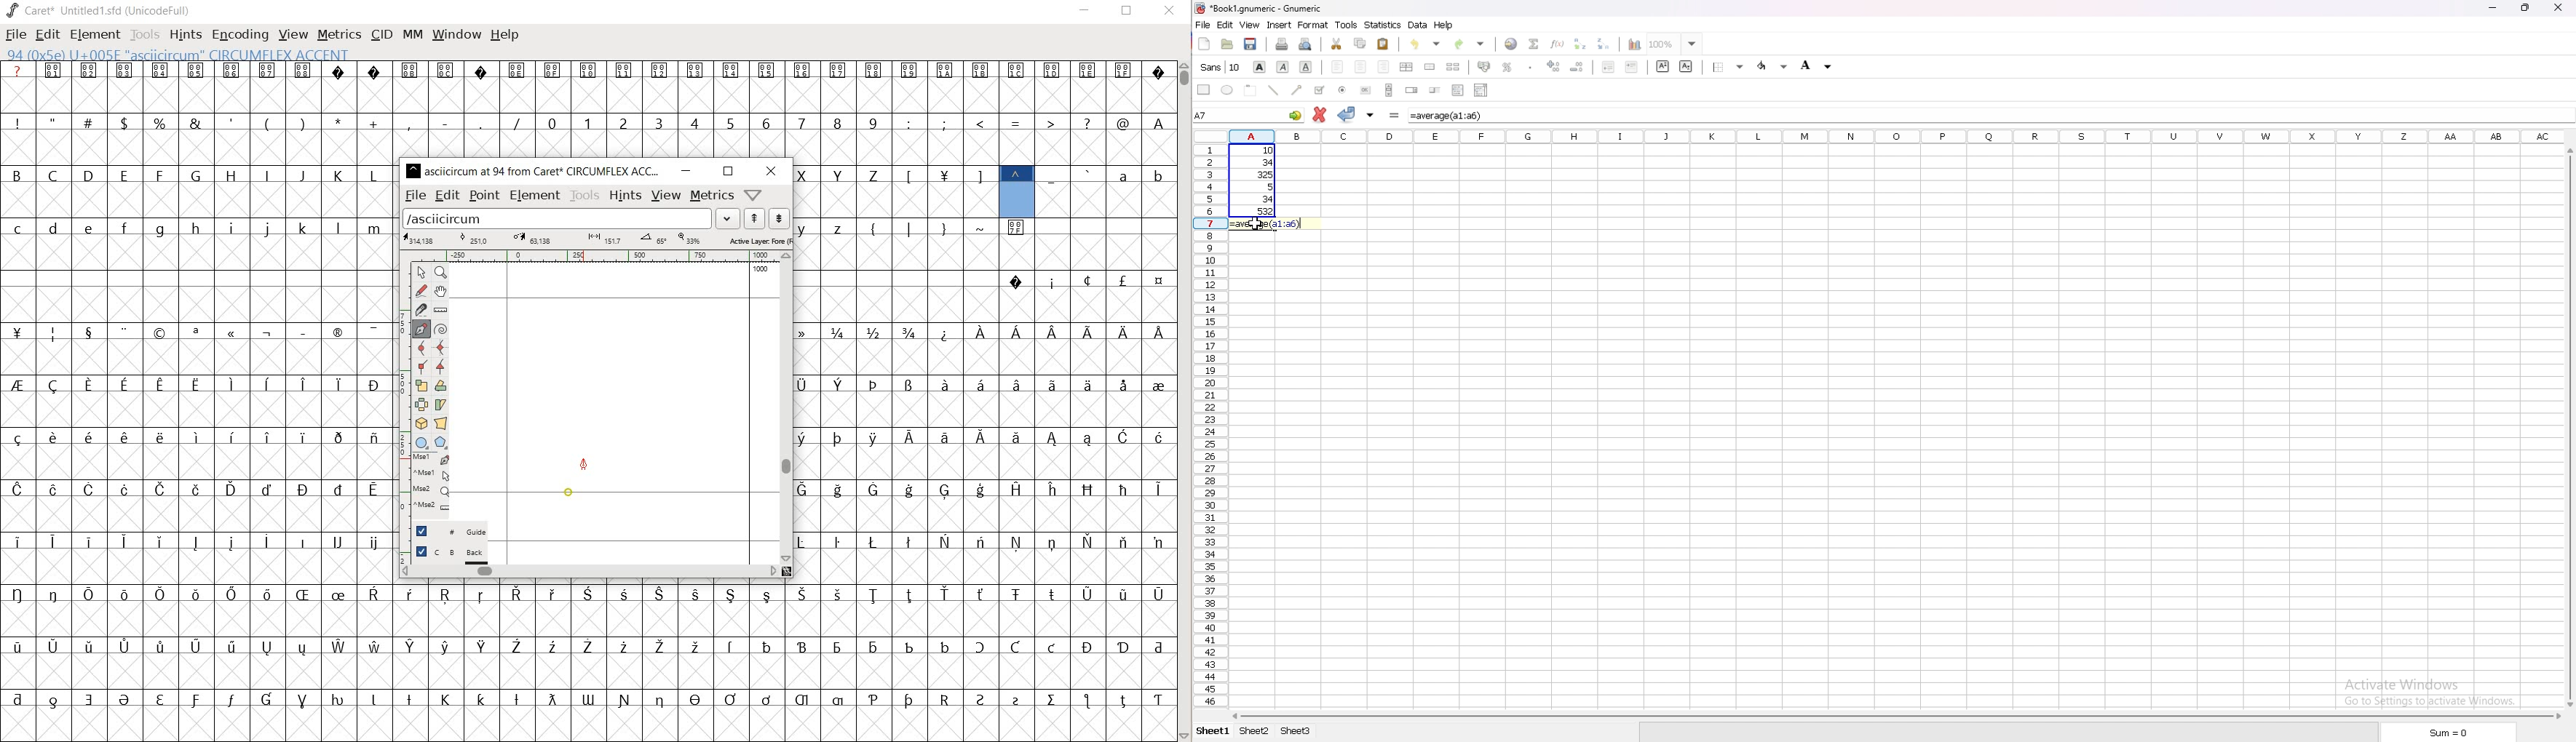 The image size is (2576, 756). What do you see at coordinates (2569, 426) in the screenshot?
I see `scroll bar` at bounding box center [2569, 426].